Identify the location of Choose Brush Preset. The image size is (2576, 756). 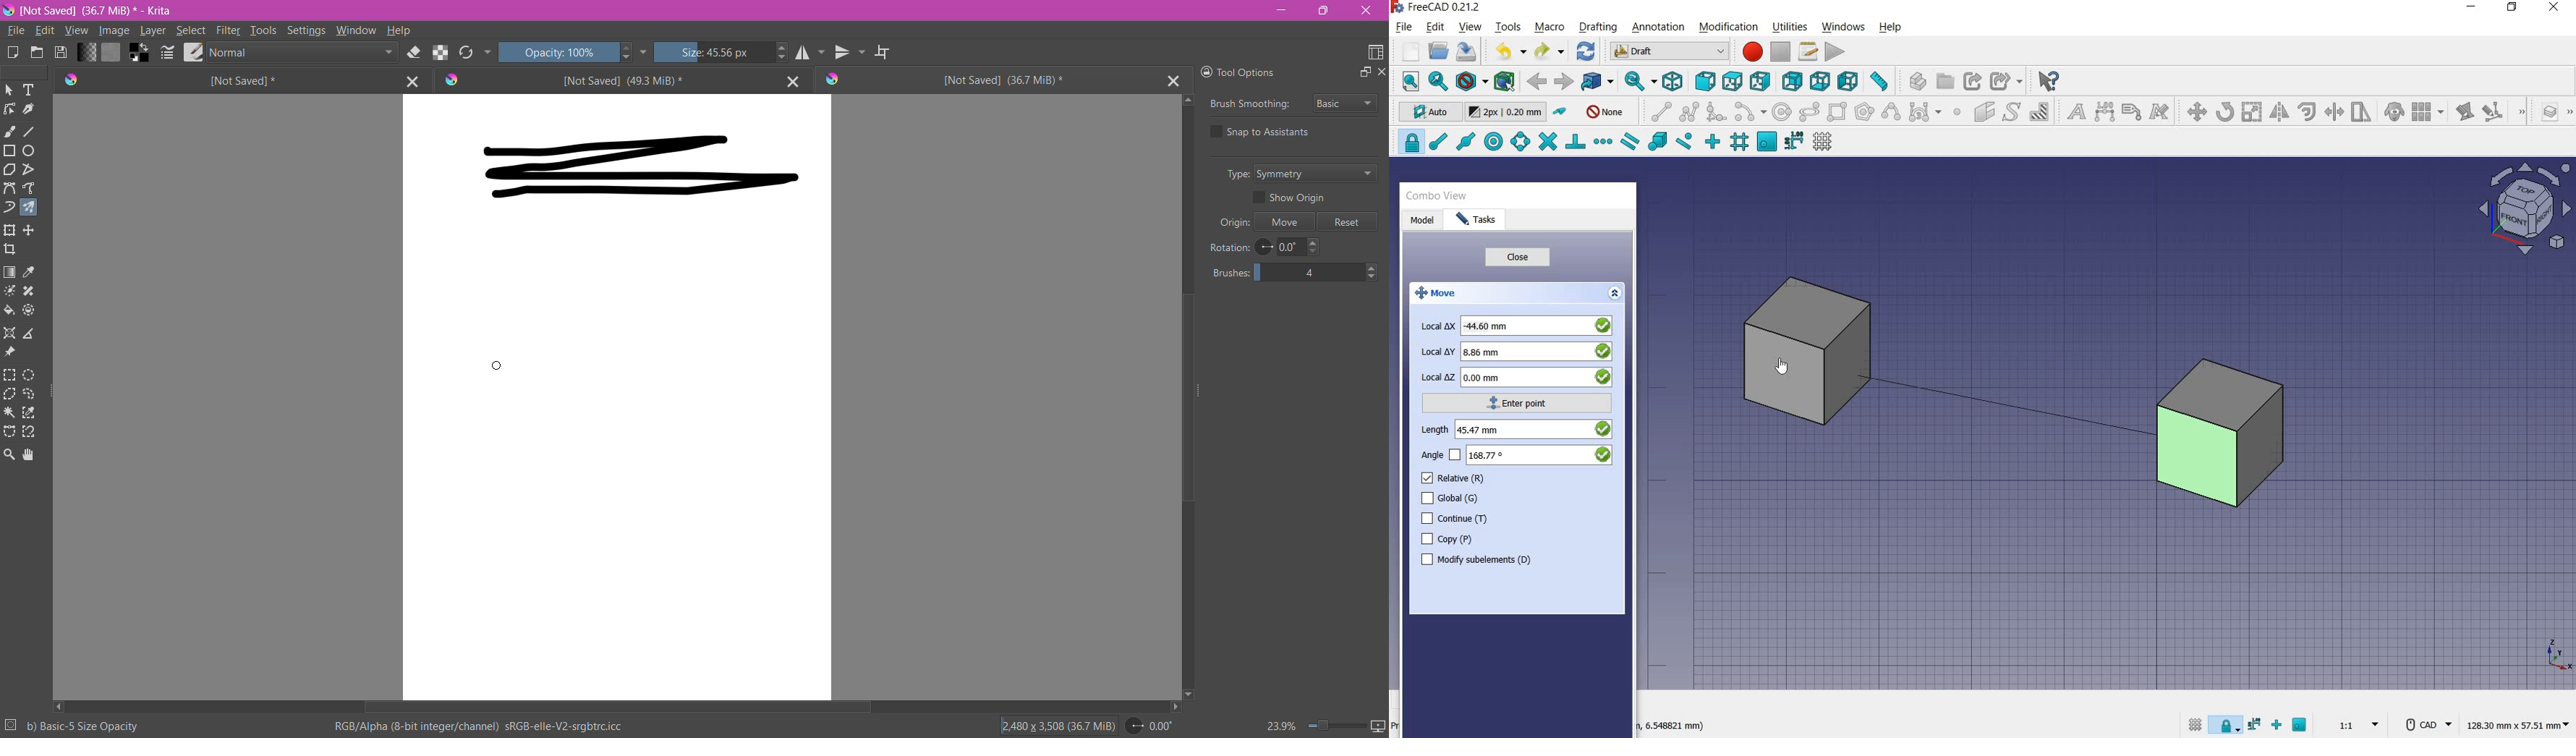
(192, 52).